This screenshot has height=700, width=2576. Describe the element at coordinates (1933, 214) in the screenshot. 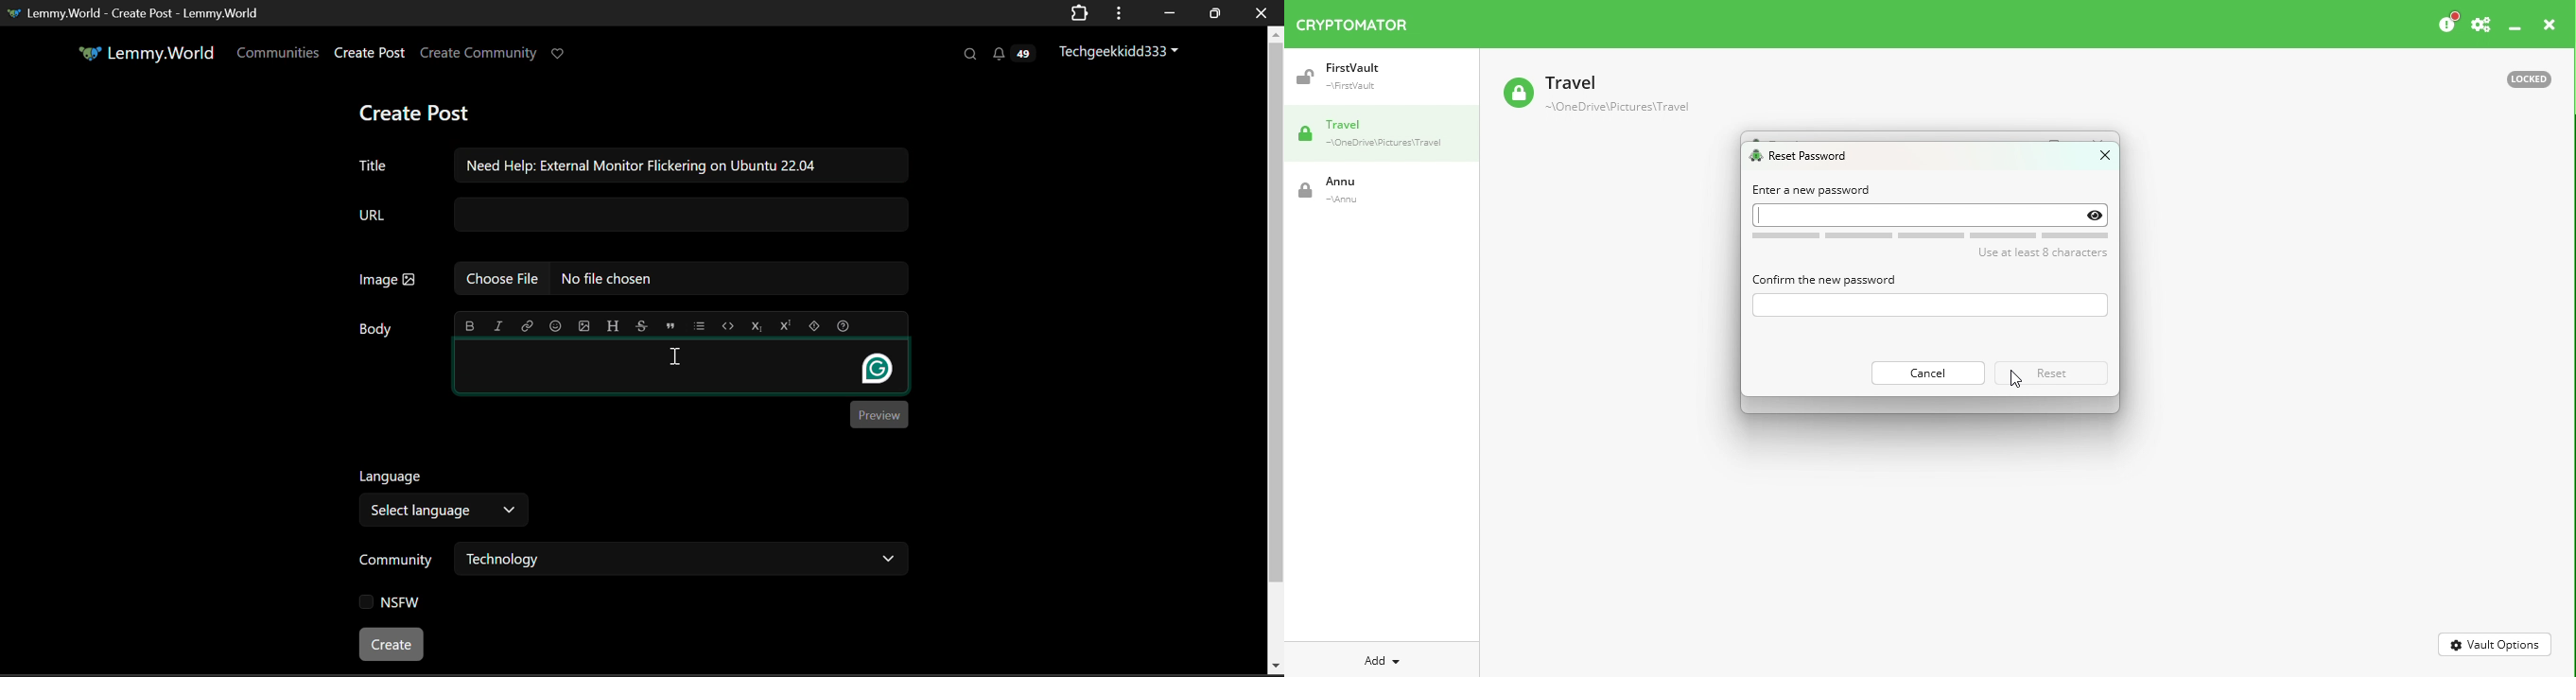

I see `Enter password` at that location.